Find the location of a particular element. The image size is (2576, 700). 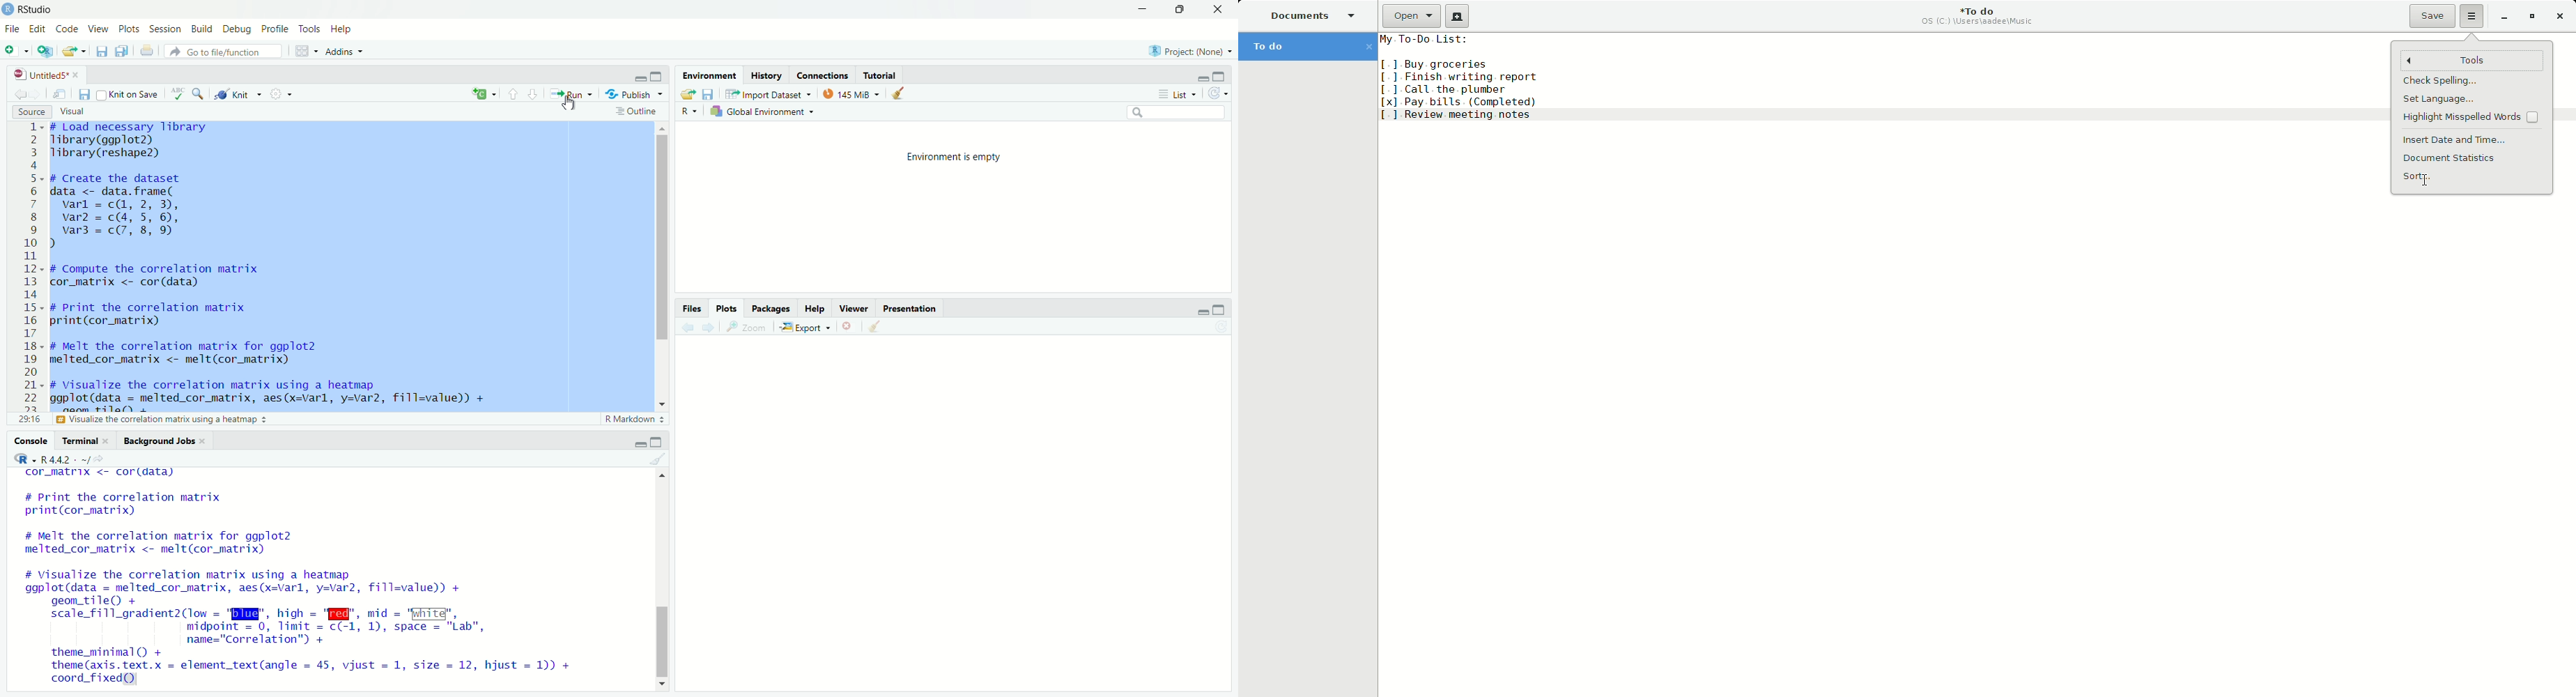

go forward is located at coordinates (39, 94).